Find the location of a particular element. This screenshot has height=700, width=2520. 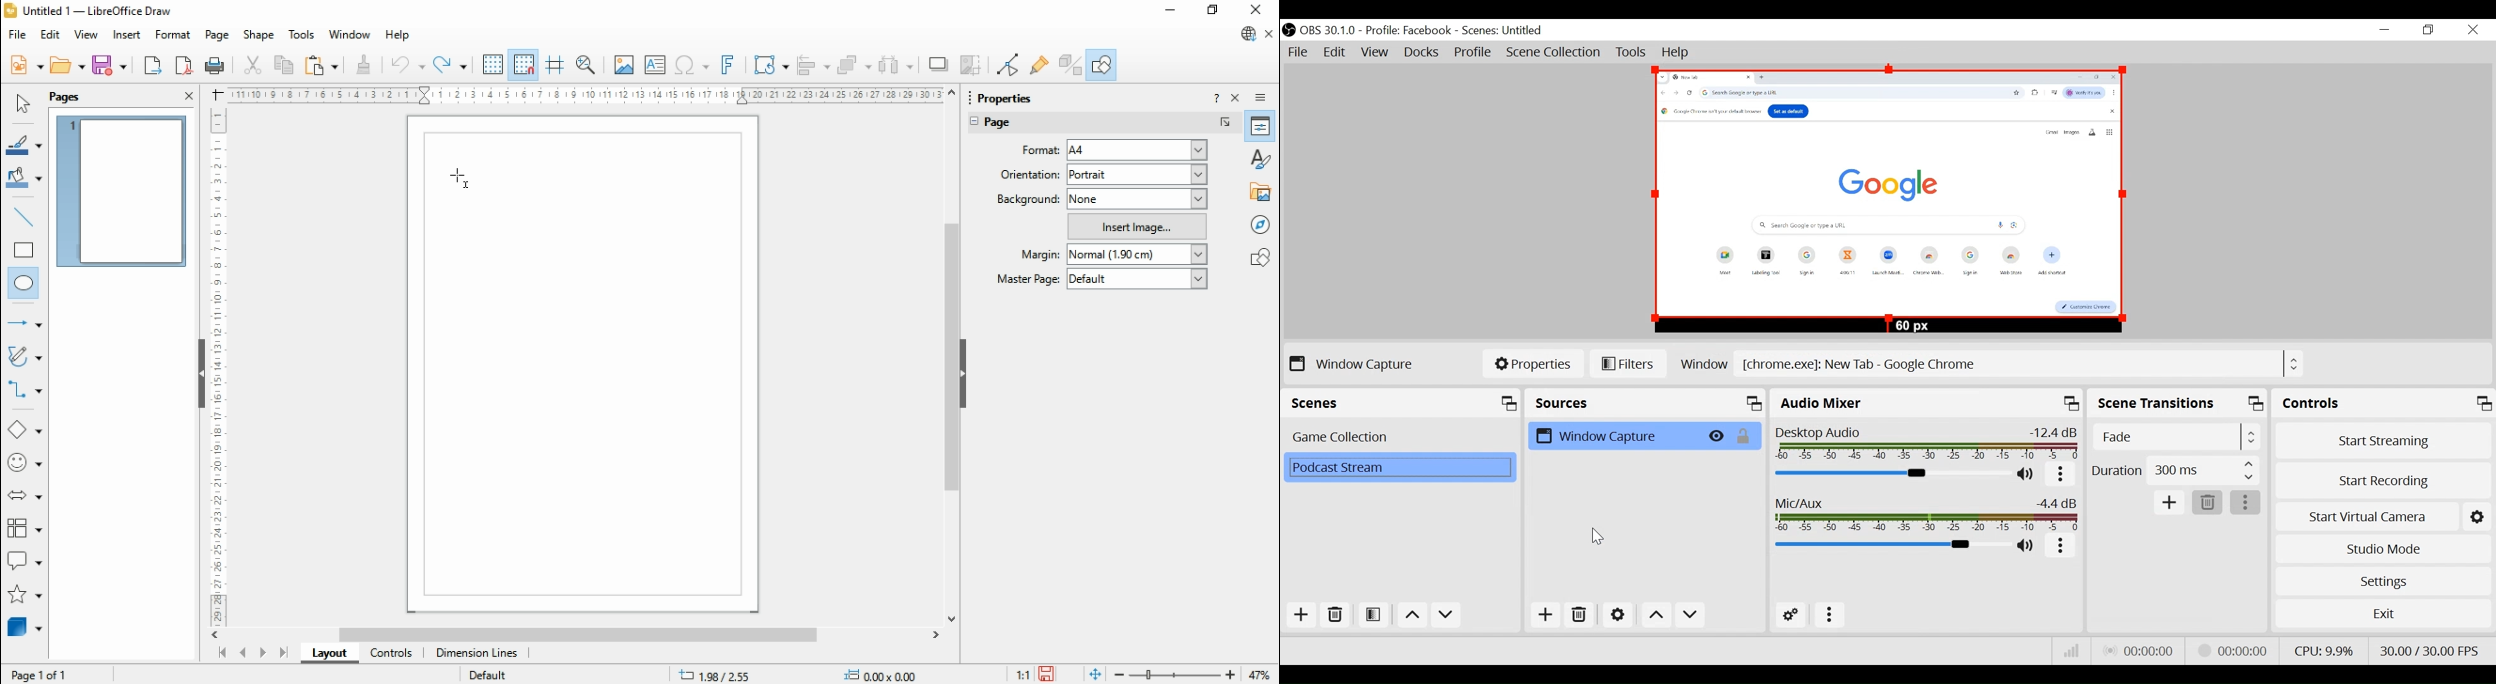

View is located at coordinates (1376, 53).